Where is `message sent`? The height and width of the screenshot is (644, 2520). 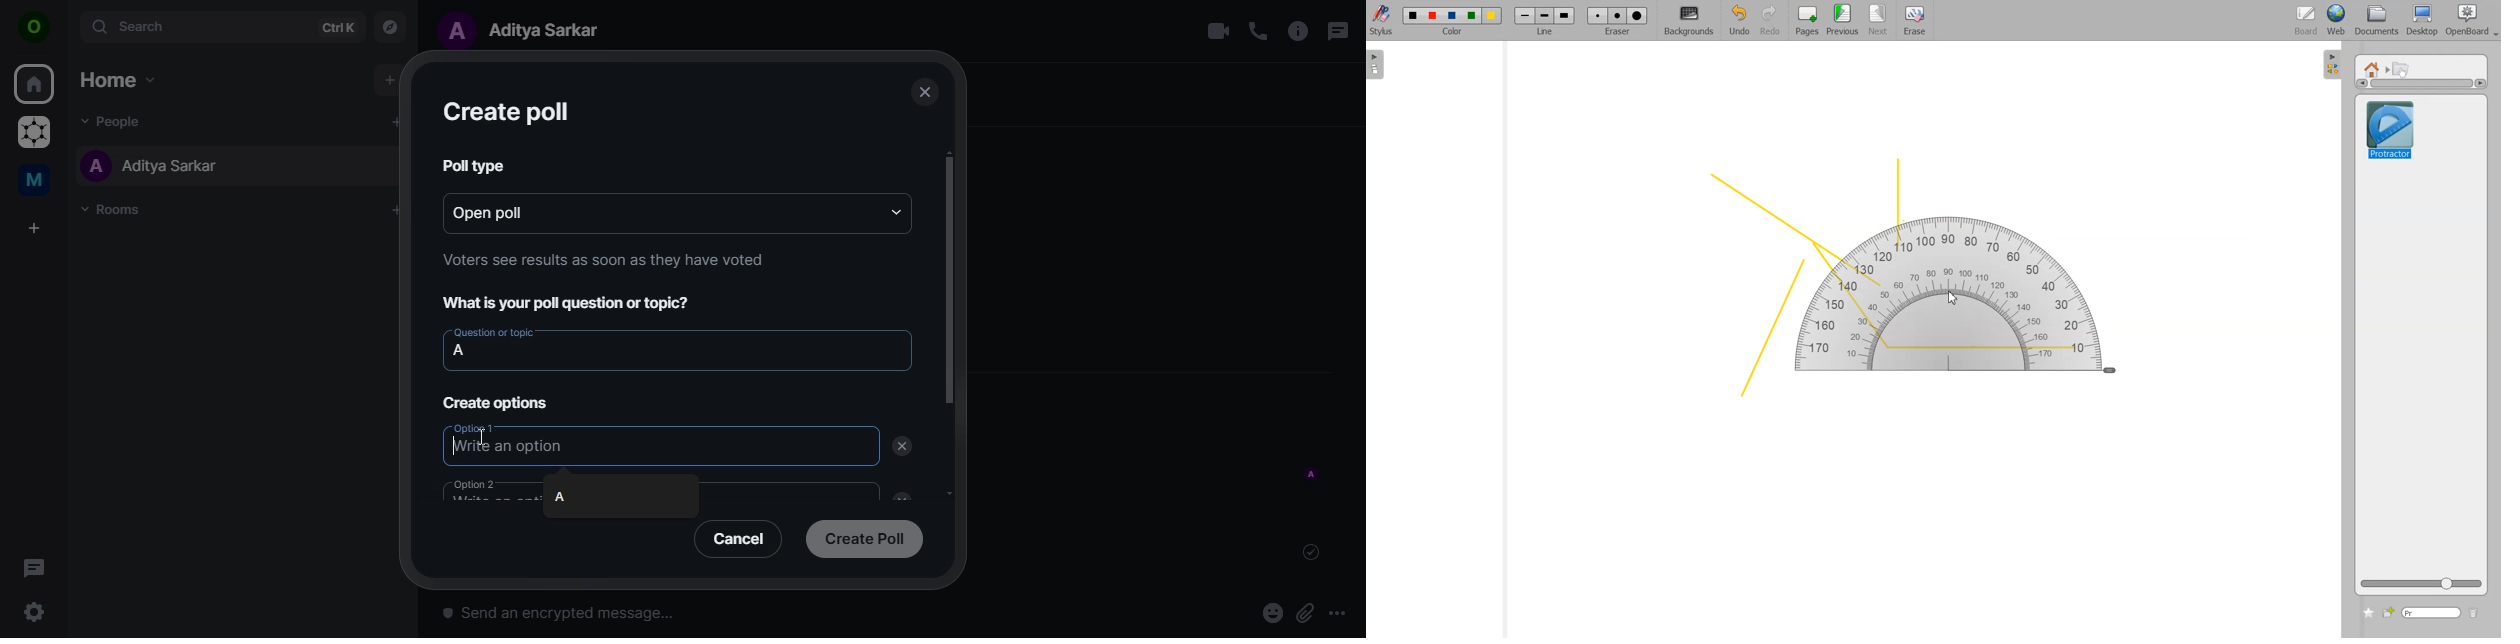 message sent is located at coordinates (1313, 552).